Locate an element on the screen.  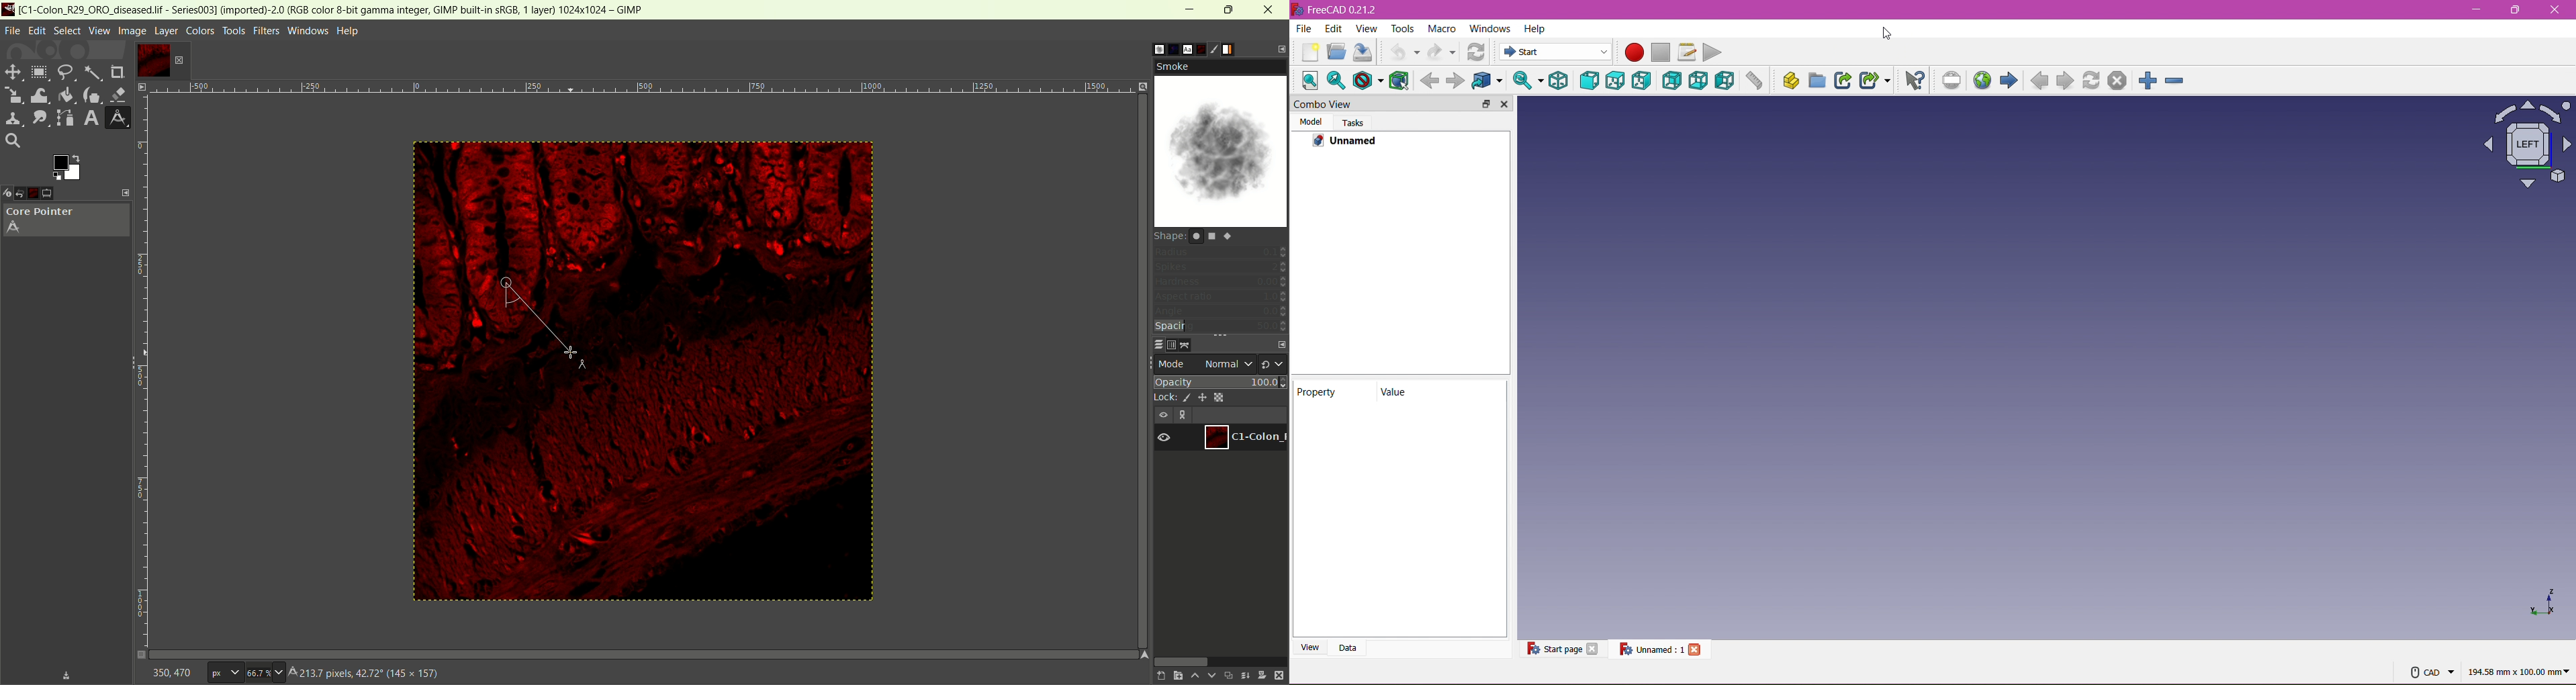
Toggle Fullscreen is located at coordinates (1952, 80).